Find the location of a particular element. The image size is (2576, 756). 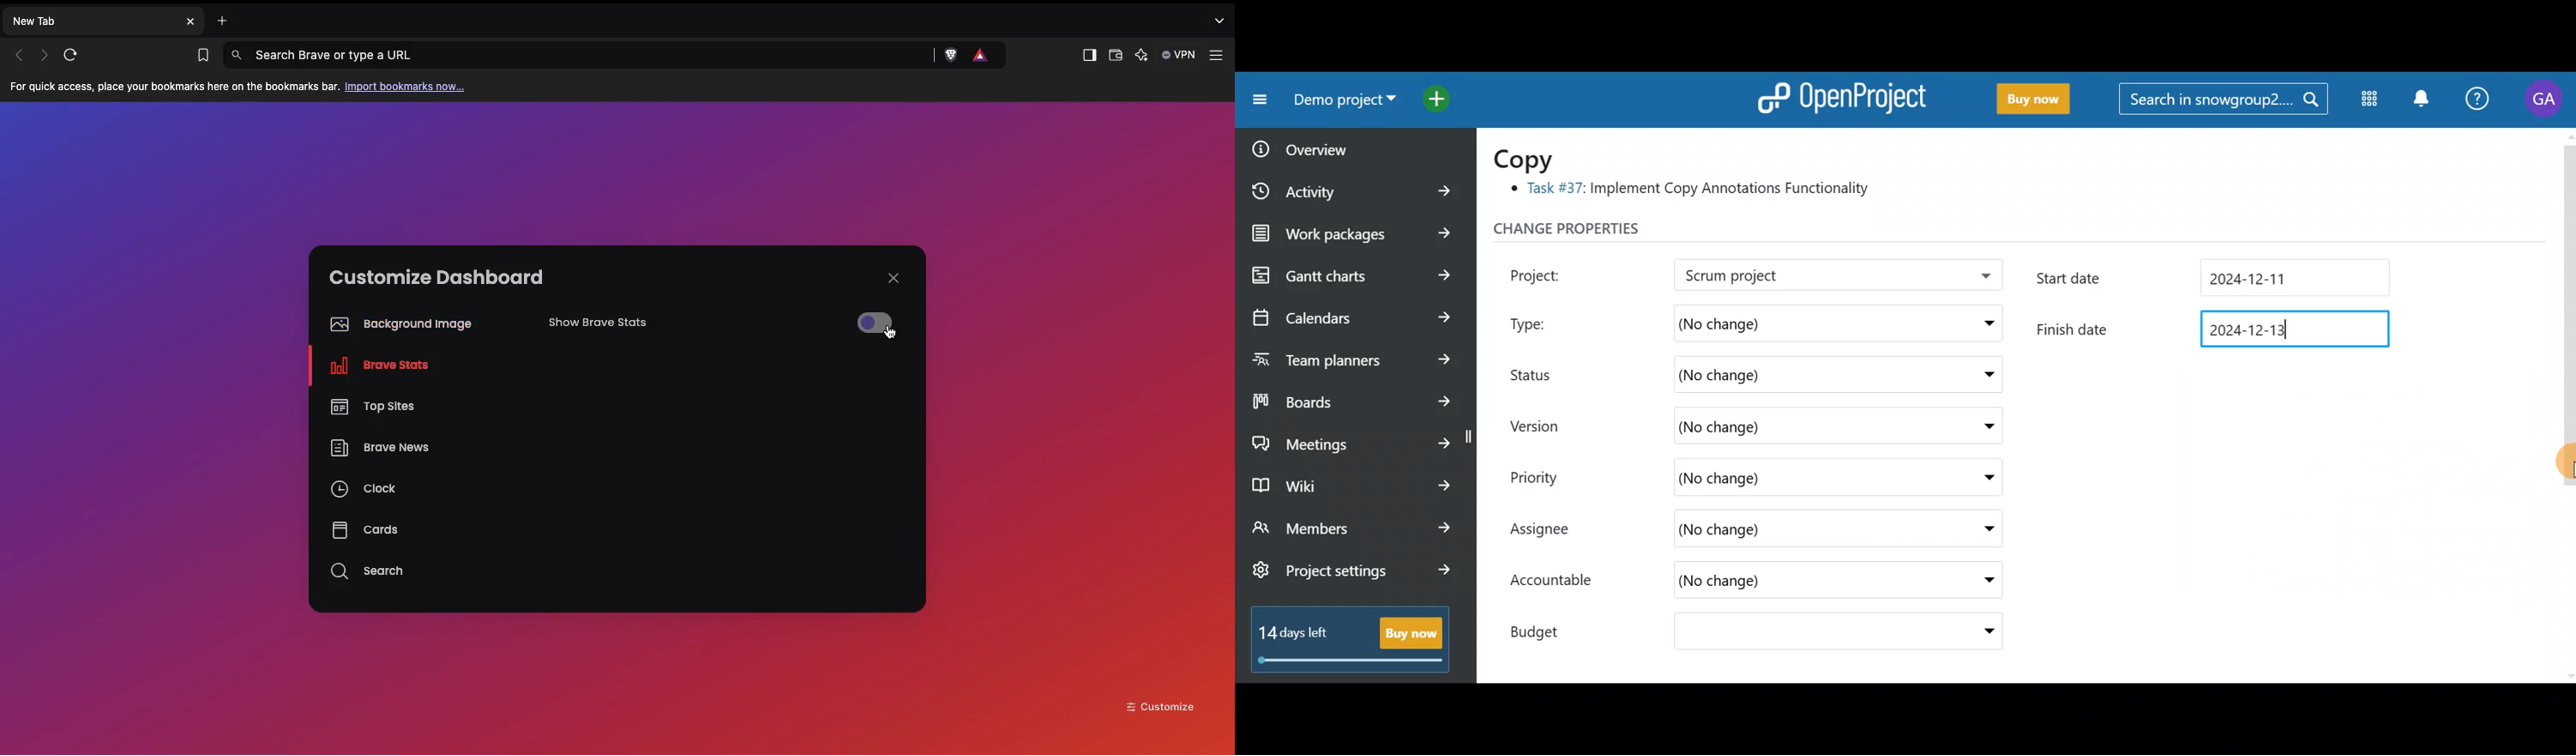

Wiki is located at coordinates (1349, 482).